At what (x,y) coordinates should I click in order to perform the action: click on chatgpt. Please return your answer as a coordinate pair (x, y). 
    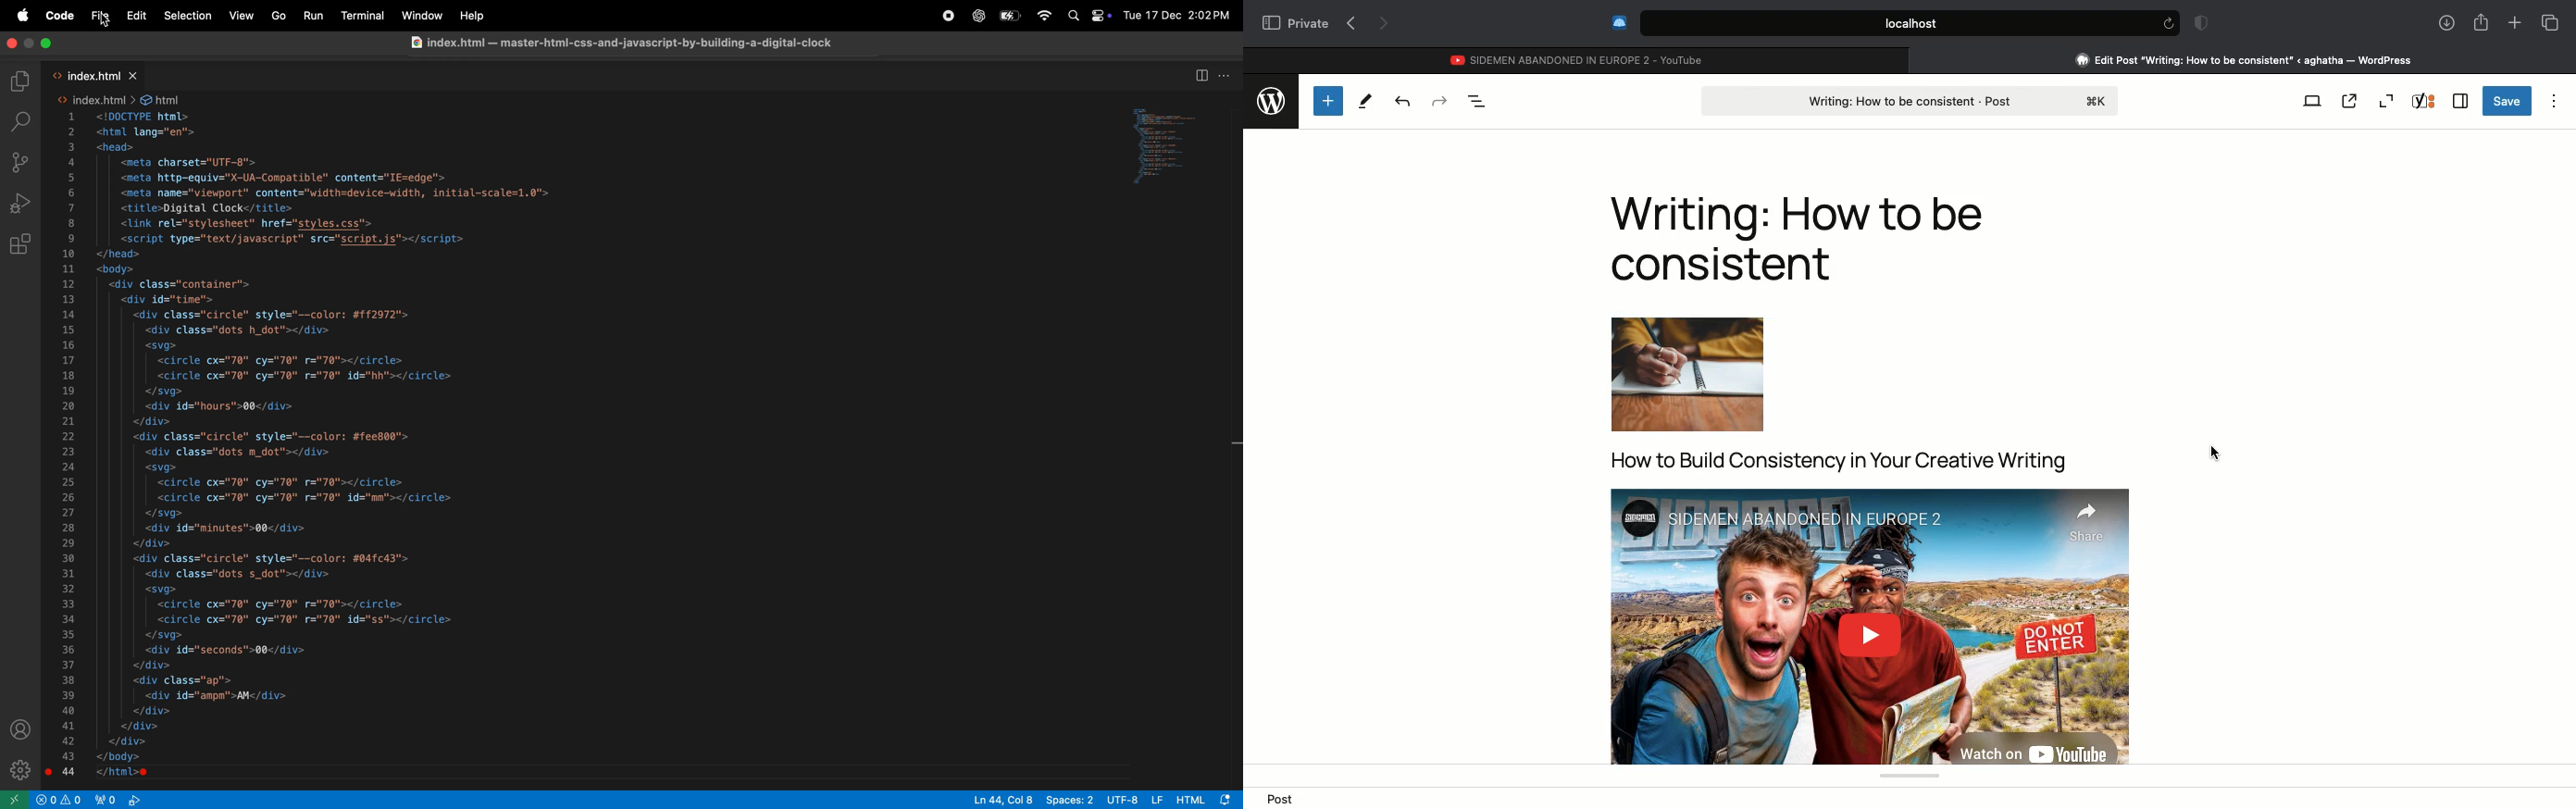
    Looking at the image, I should click on (945, 16).